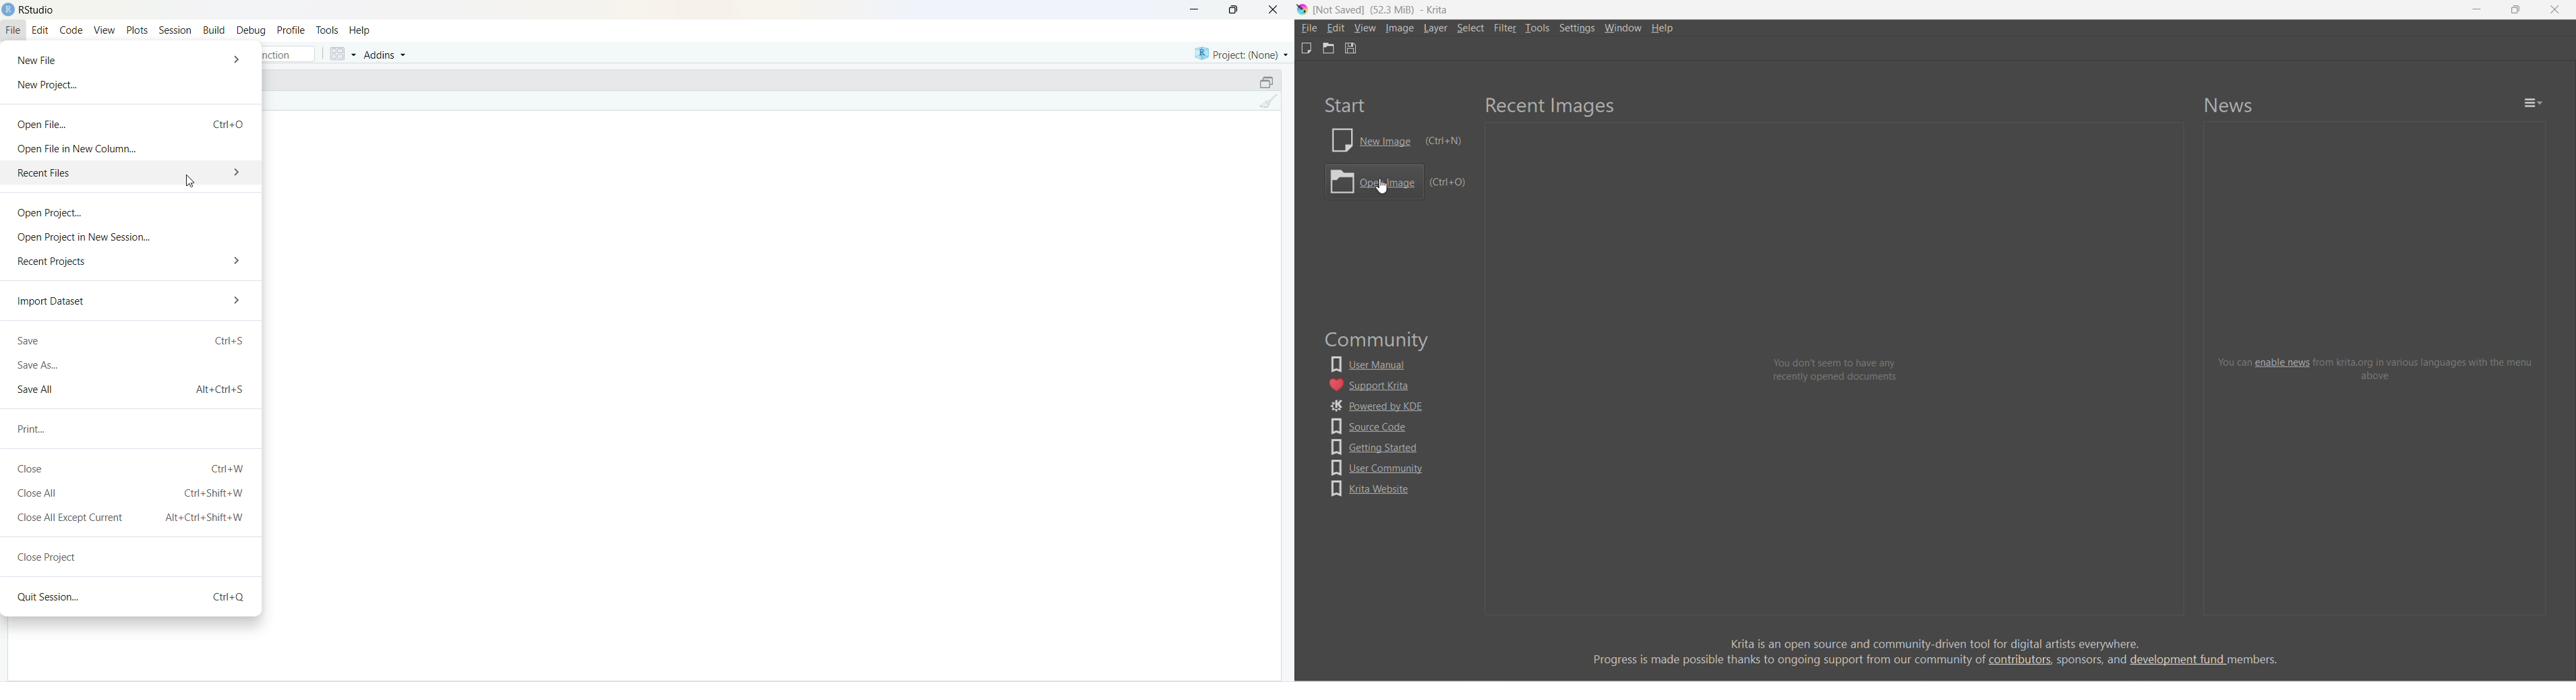 The height and width of the screenshot is (700, 2576). I want to click on More, so click(243, 301).